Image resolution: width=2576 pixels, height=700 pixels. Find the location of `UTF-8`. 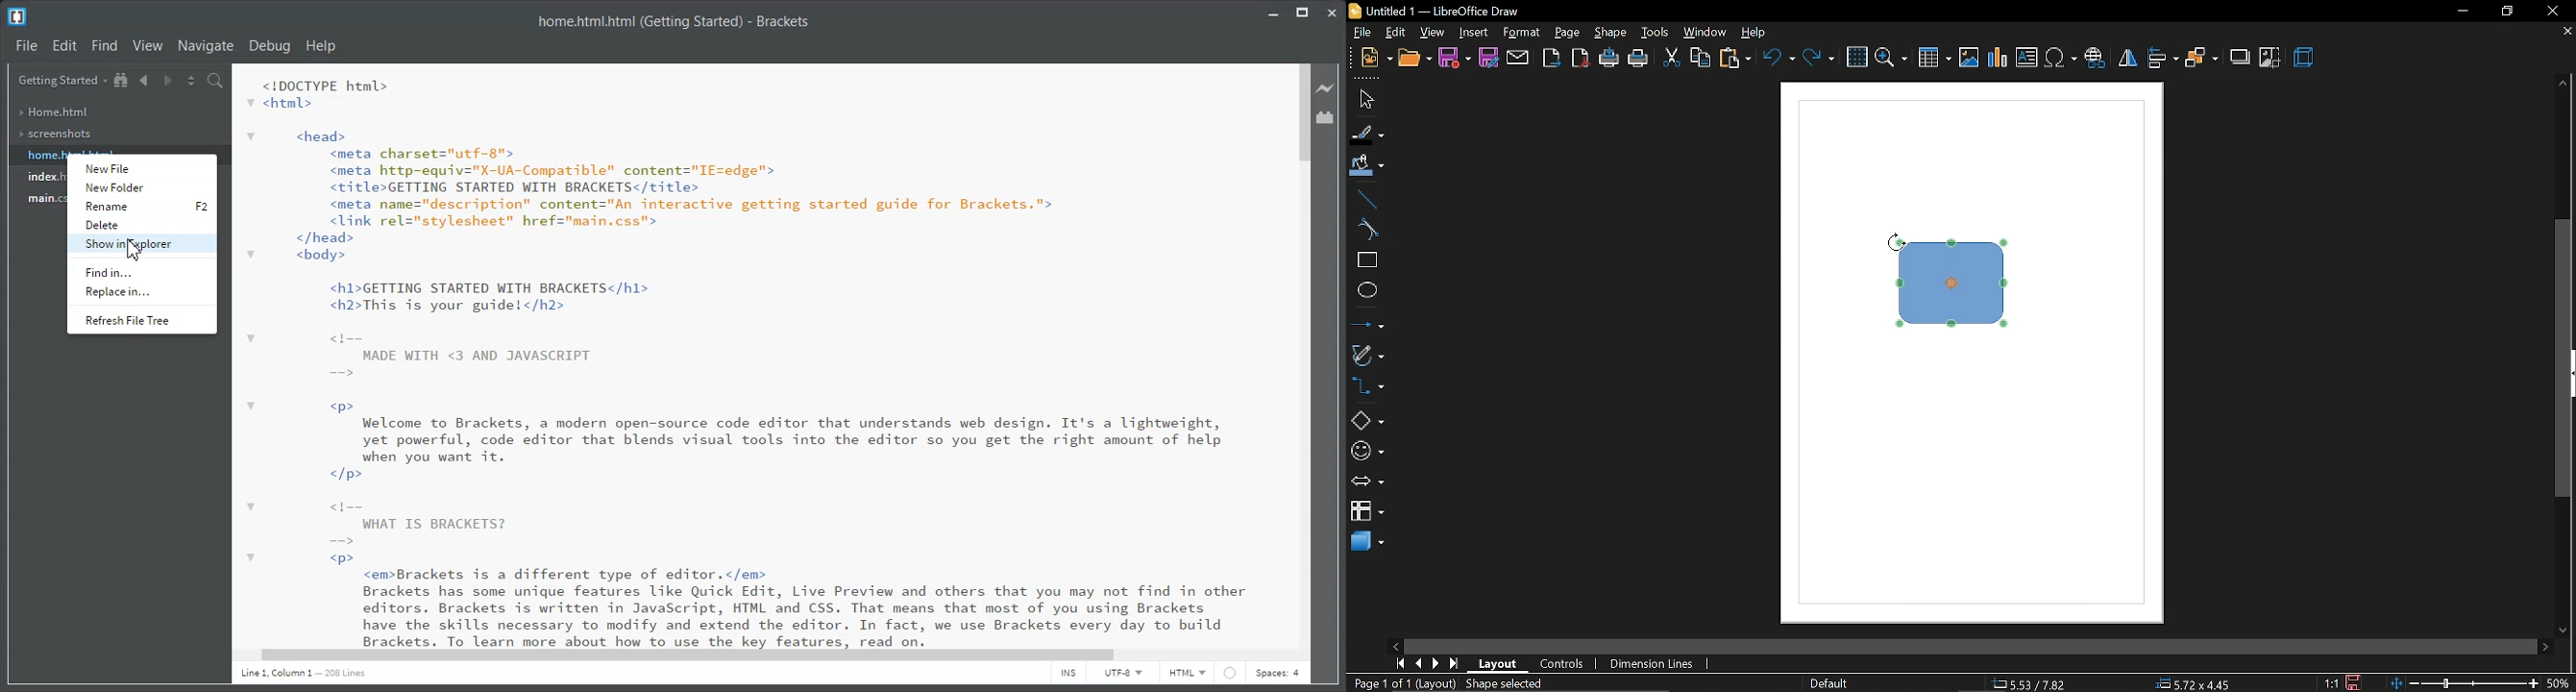

UTF-8 is located at coordinates (1124, 675).